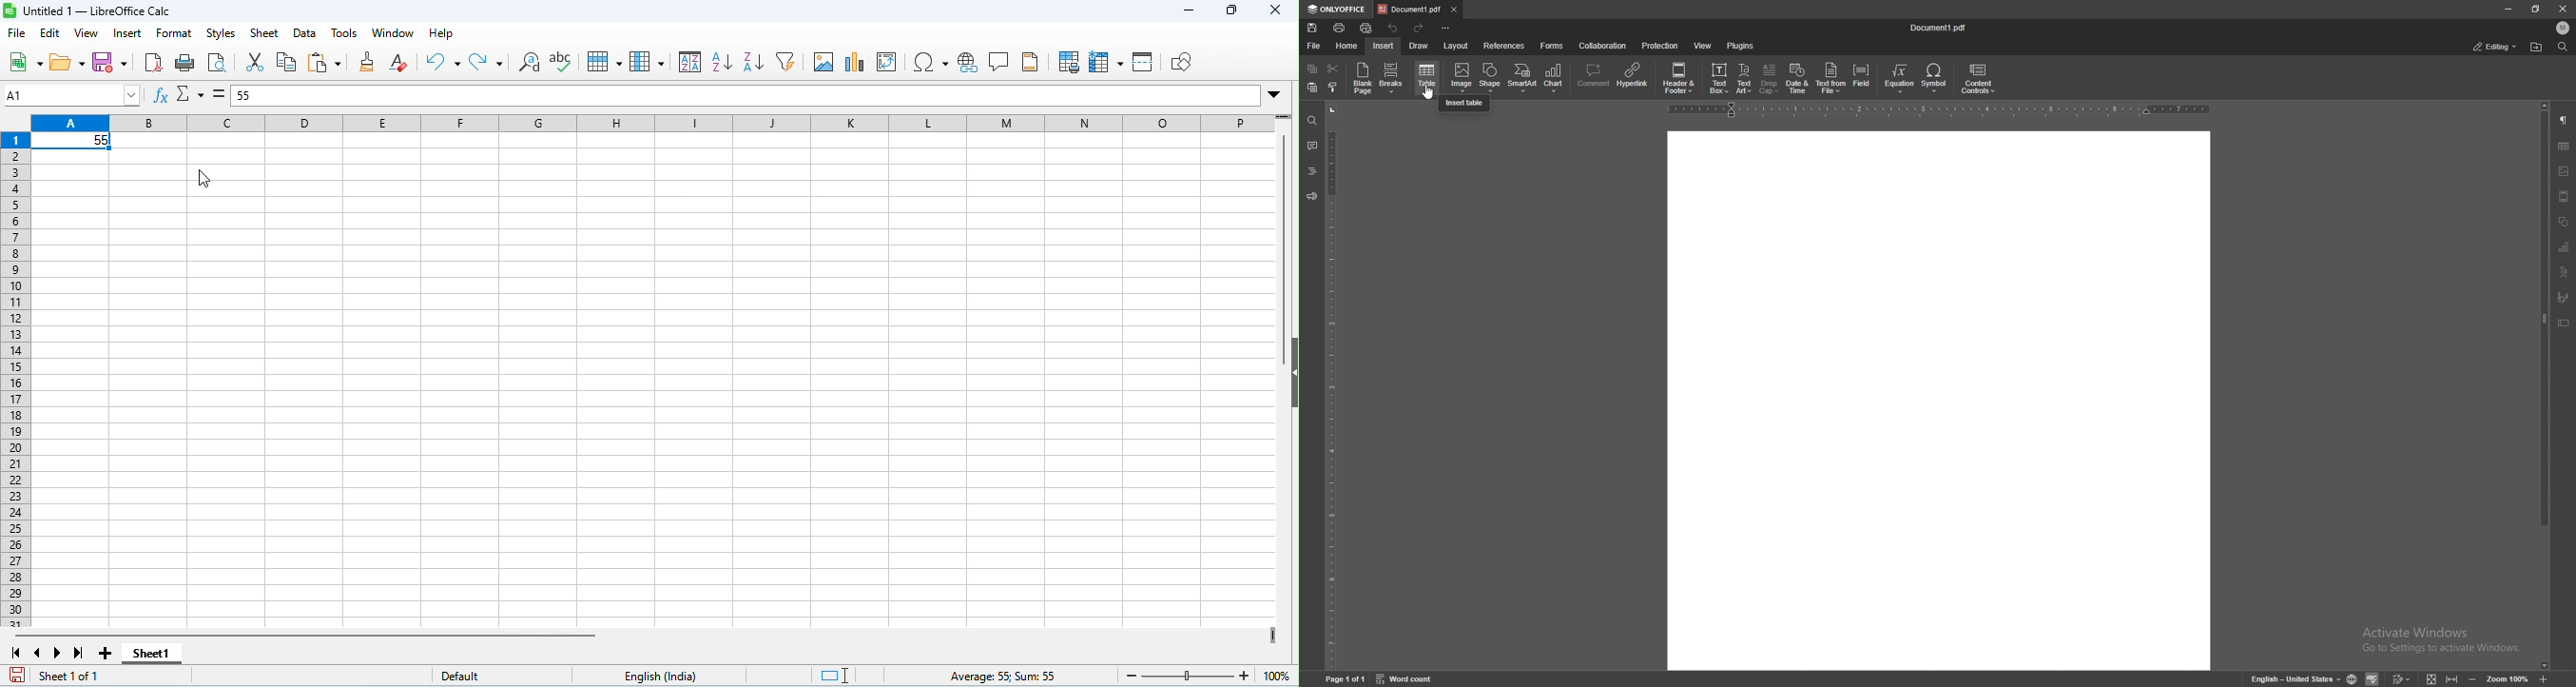  Describe the element at coordinates (77, 653) in the screenshot. I see `last sheet` at that location.